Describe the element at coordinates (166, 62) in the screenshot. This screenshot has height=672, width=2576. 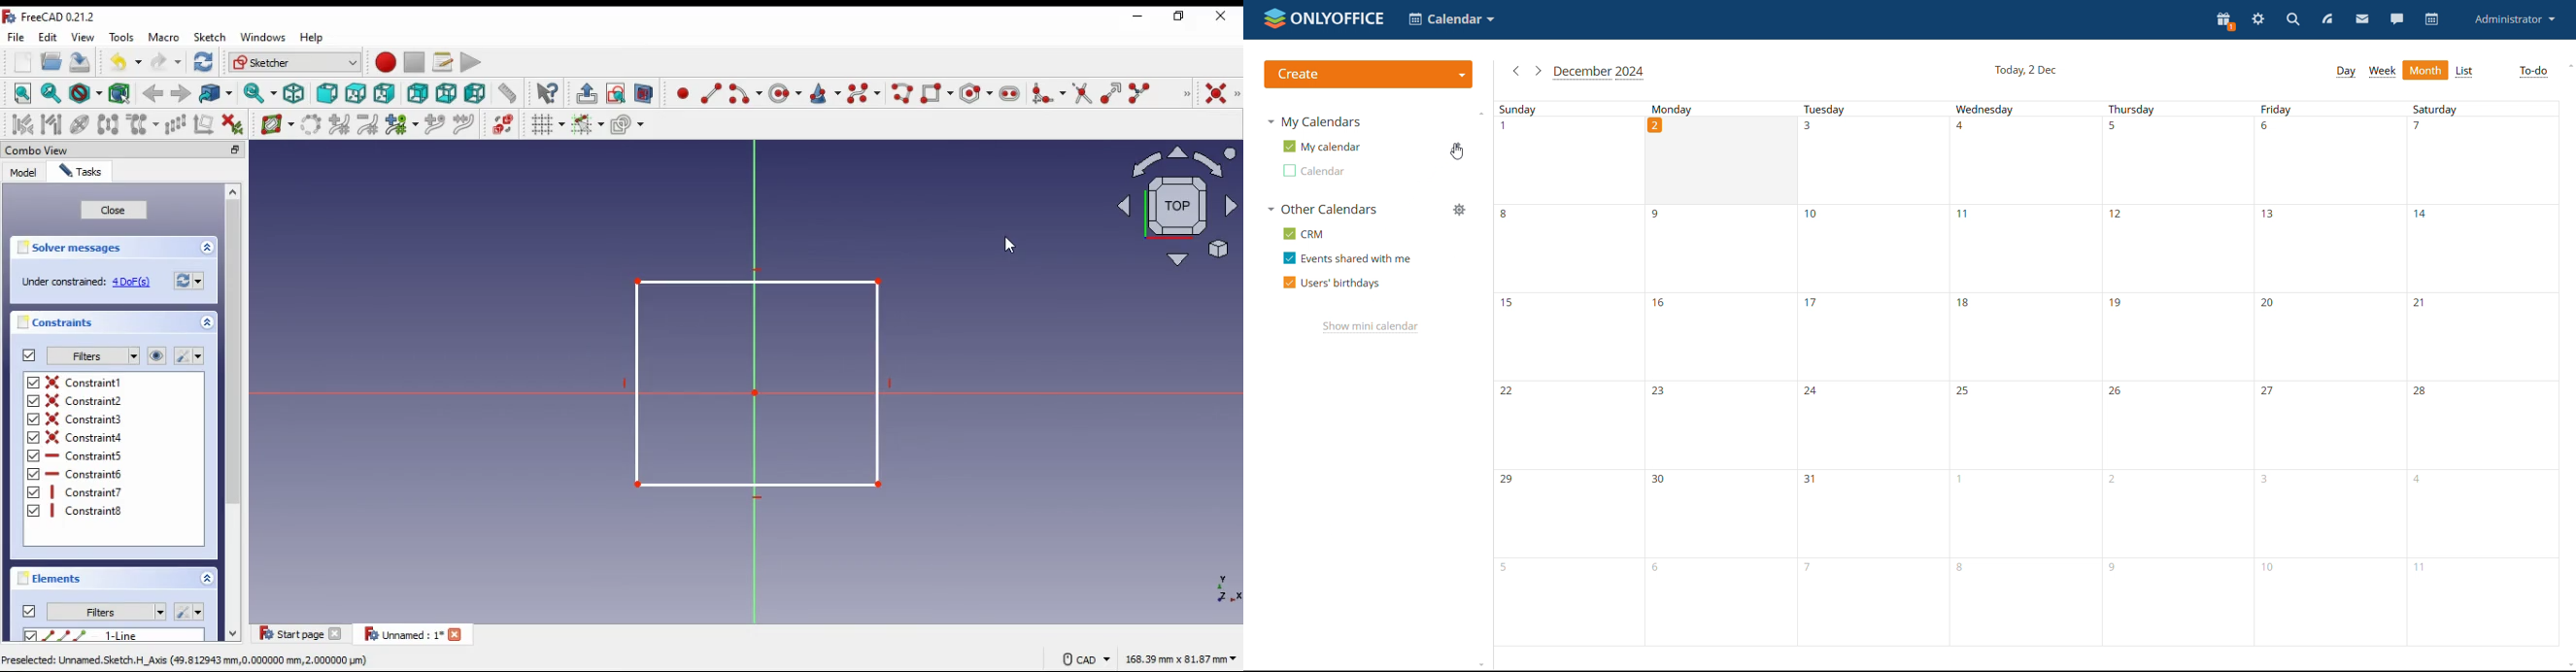
I see `redo` at that location.